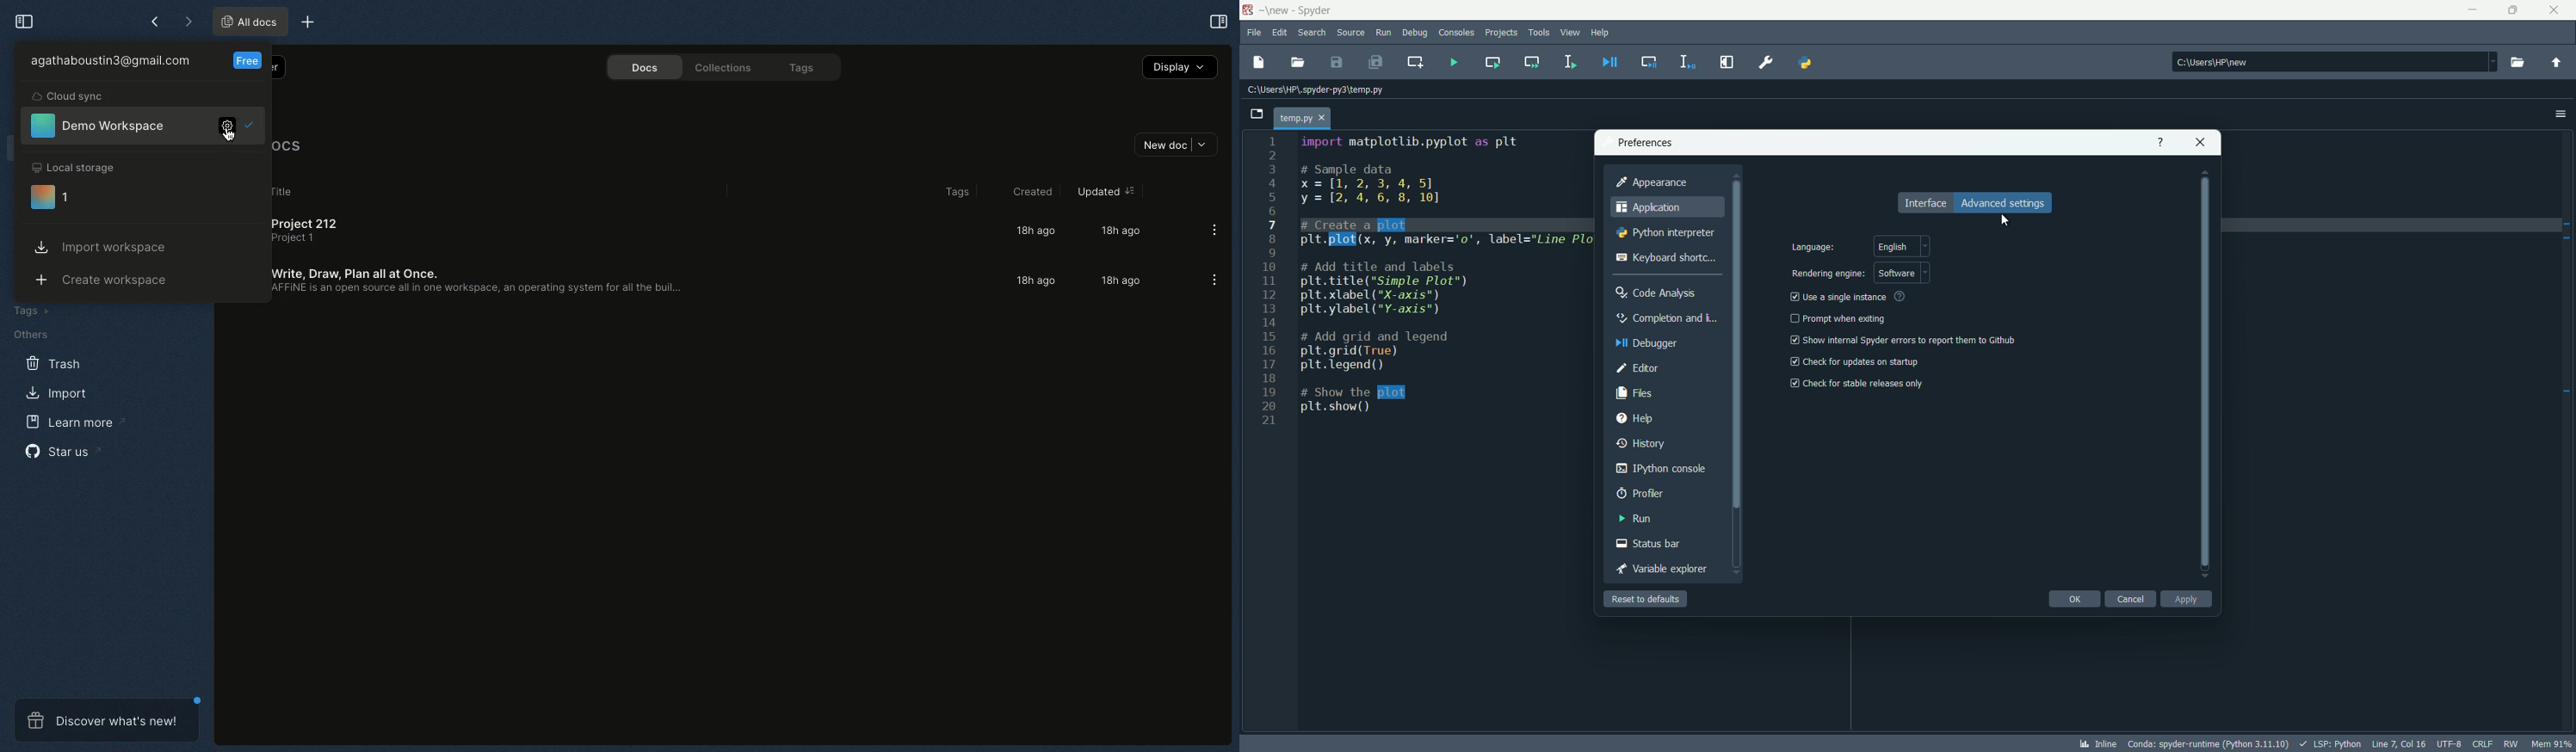  I want to click on 18h ago, so click(1118, 231).